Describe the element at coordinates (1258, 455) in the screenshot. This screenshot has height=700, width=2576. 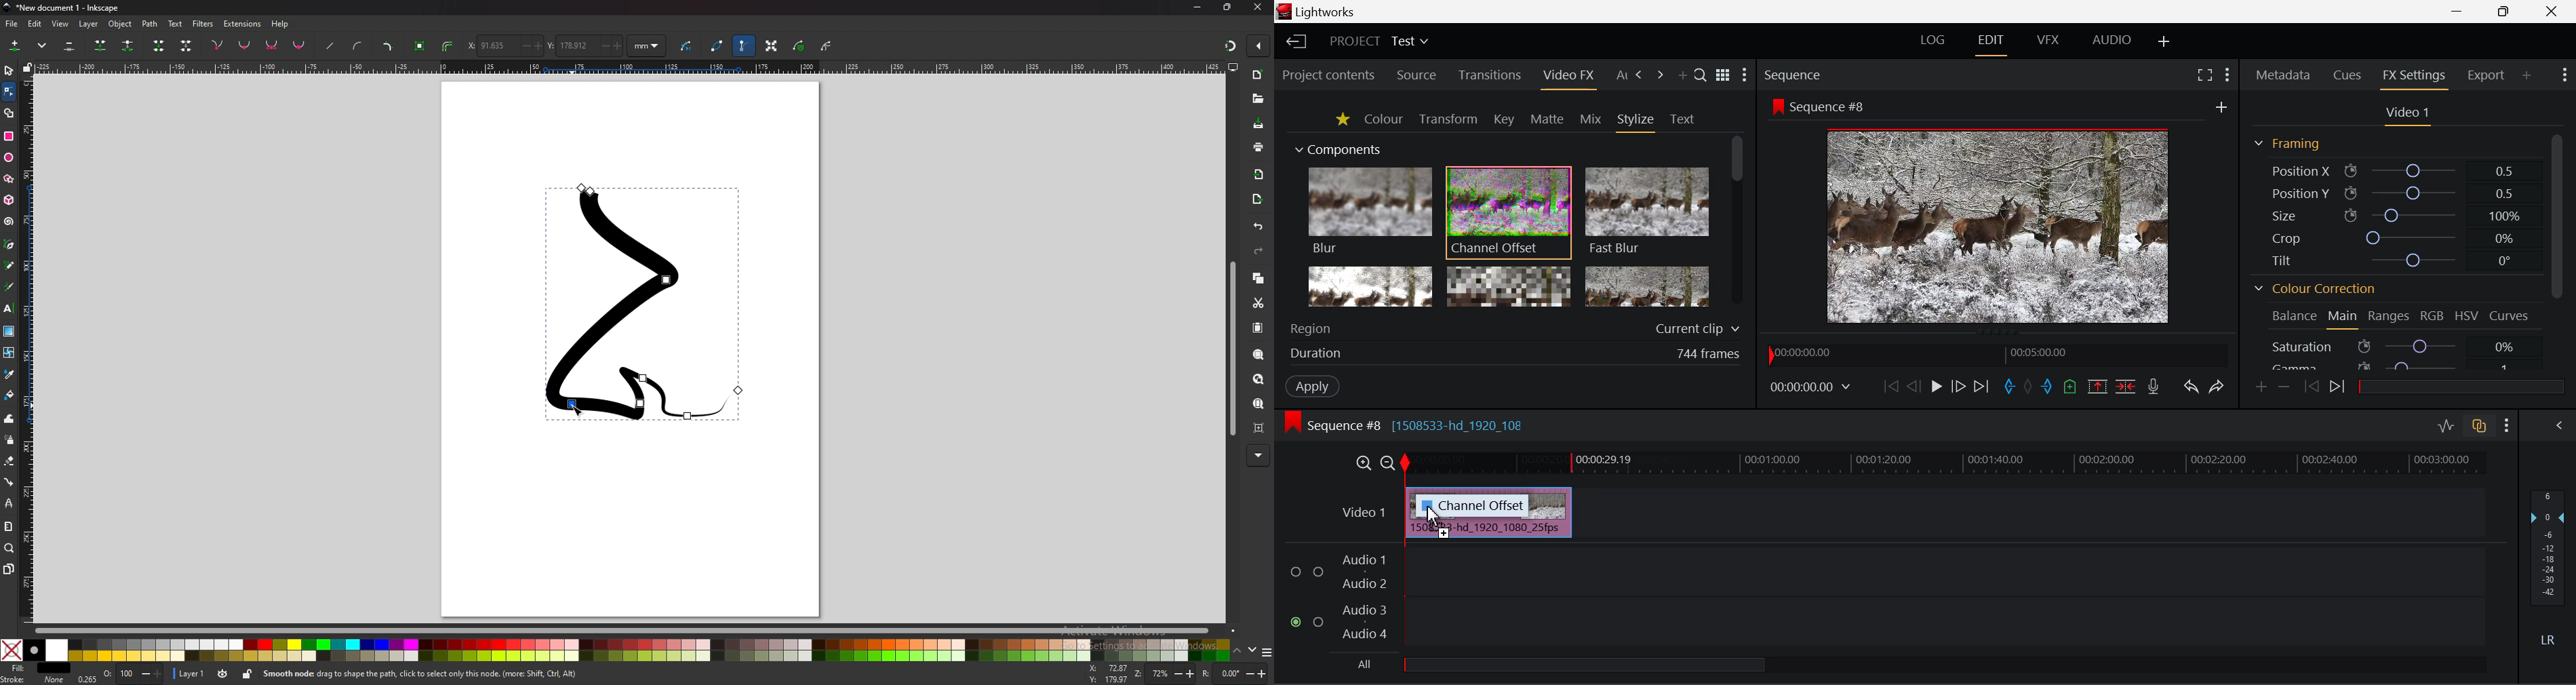
I see `more` at that location.